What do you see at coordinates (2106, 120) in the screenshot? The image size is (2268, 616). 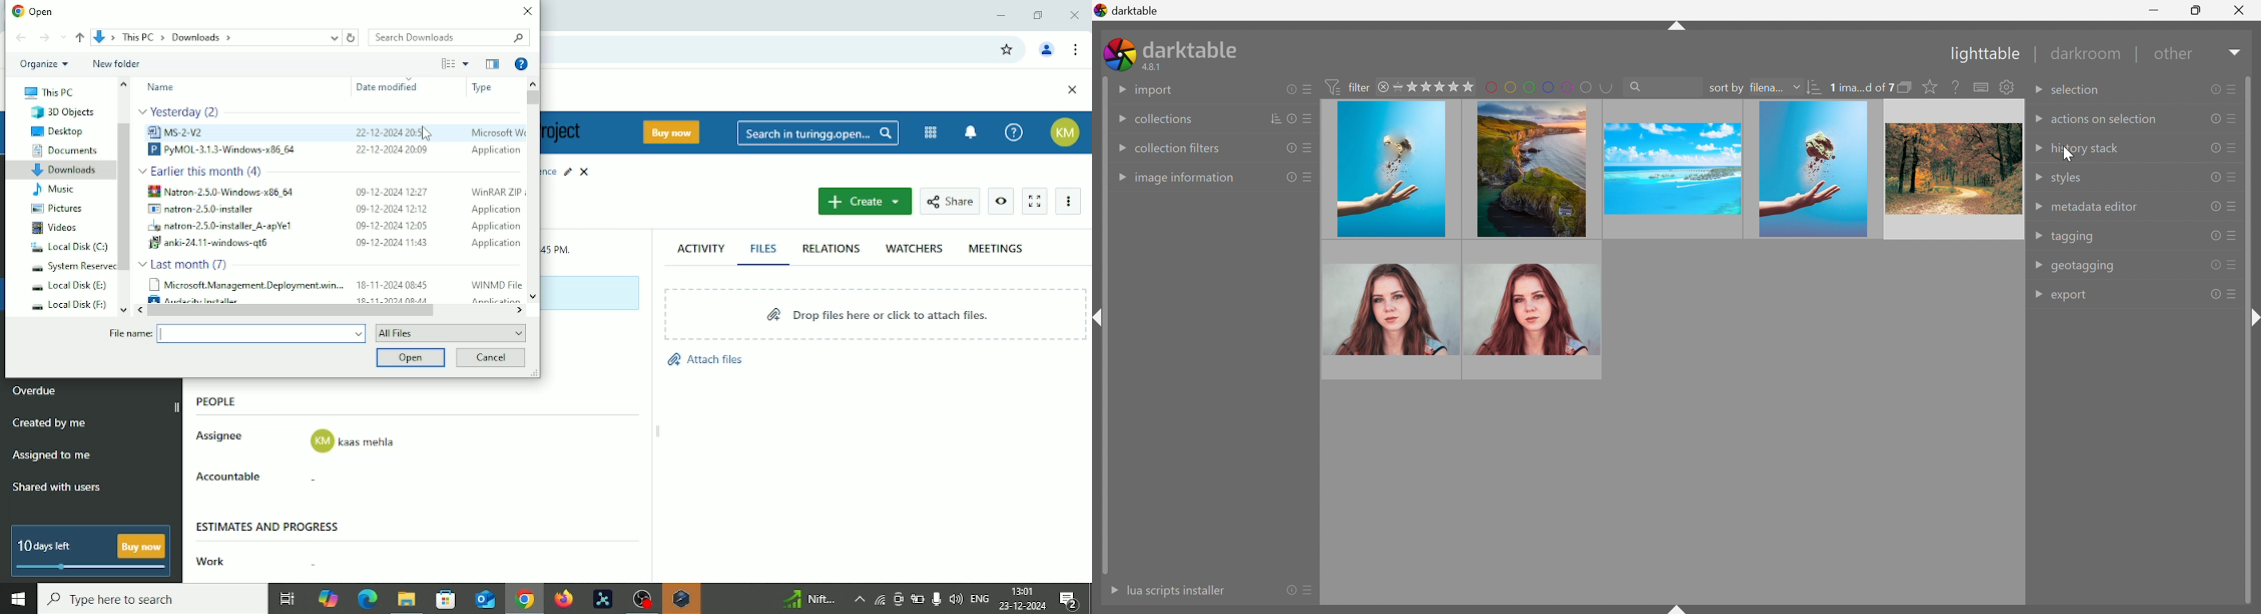 I see `actions on selection` at bounding box center [2106, 120].